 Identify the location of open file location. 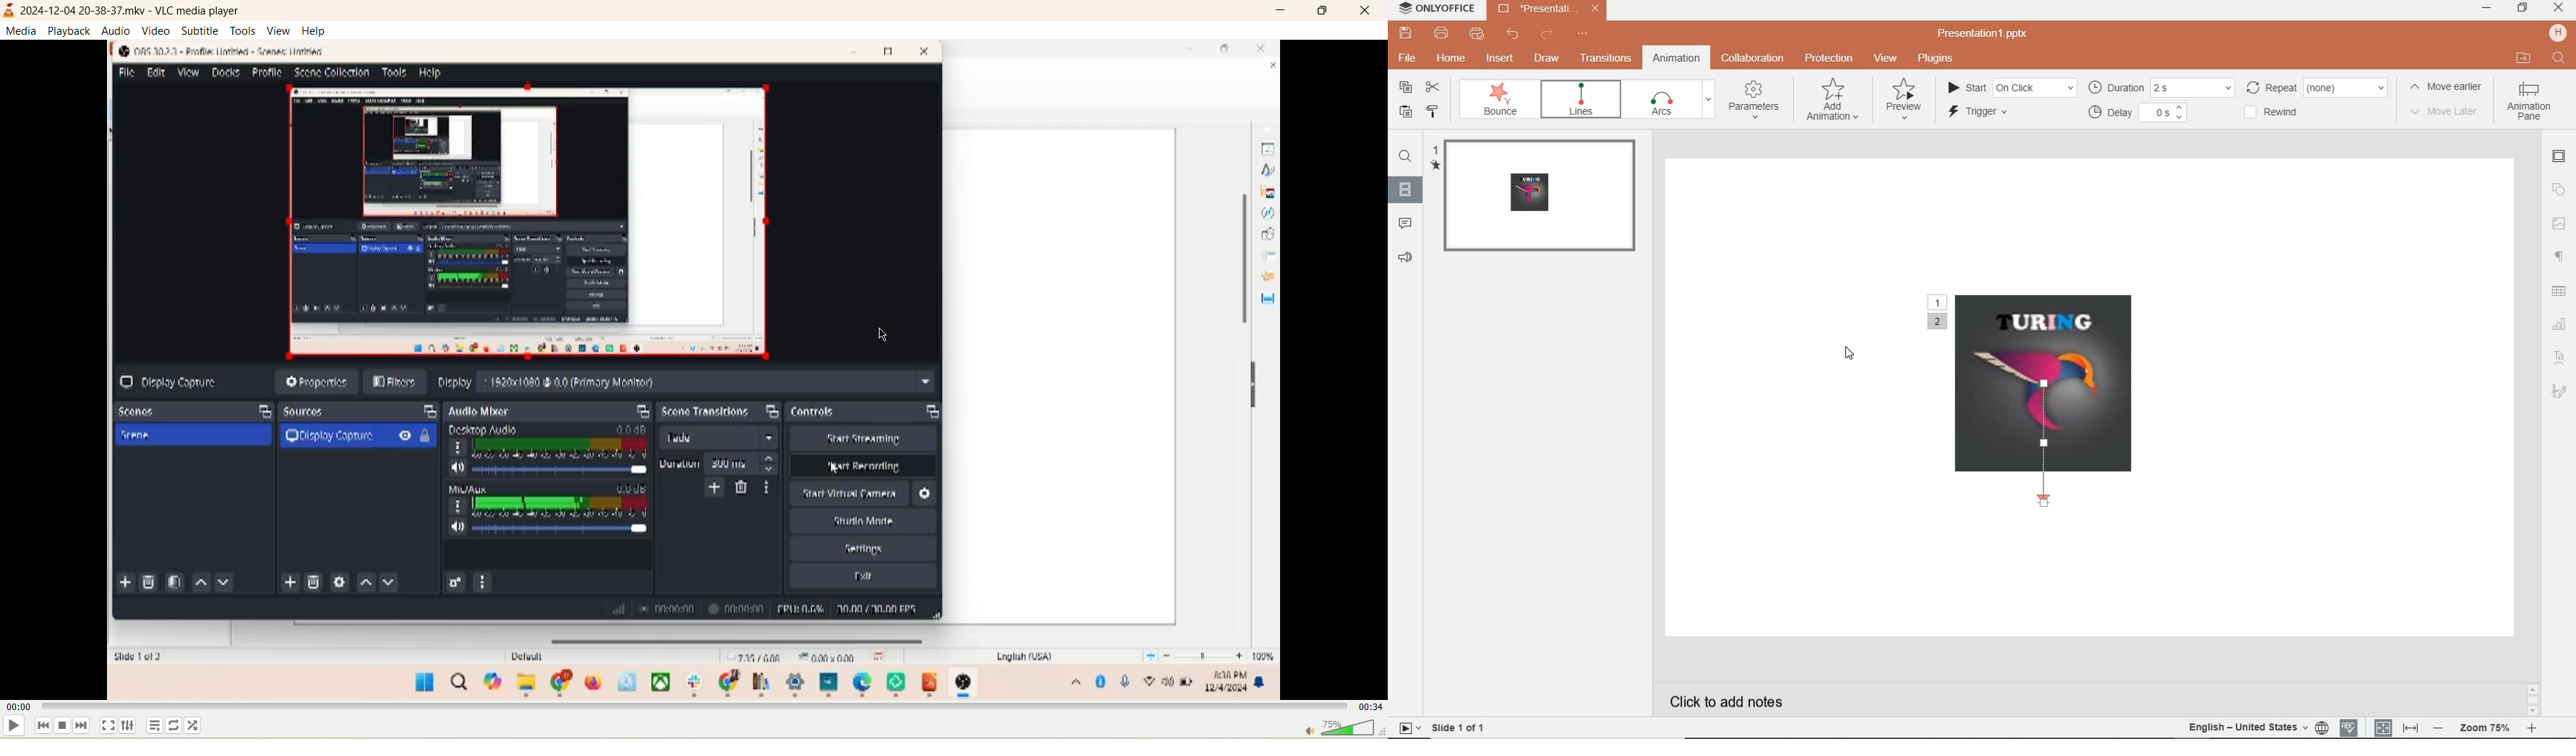
(2523, 58).